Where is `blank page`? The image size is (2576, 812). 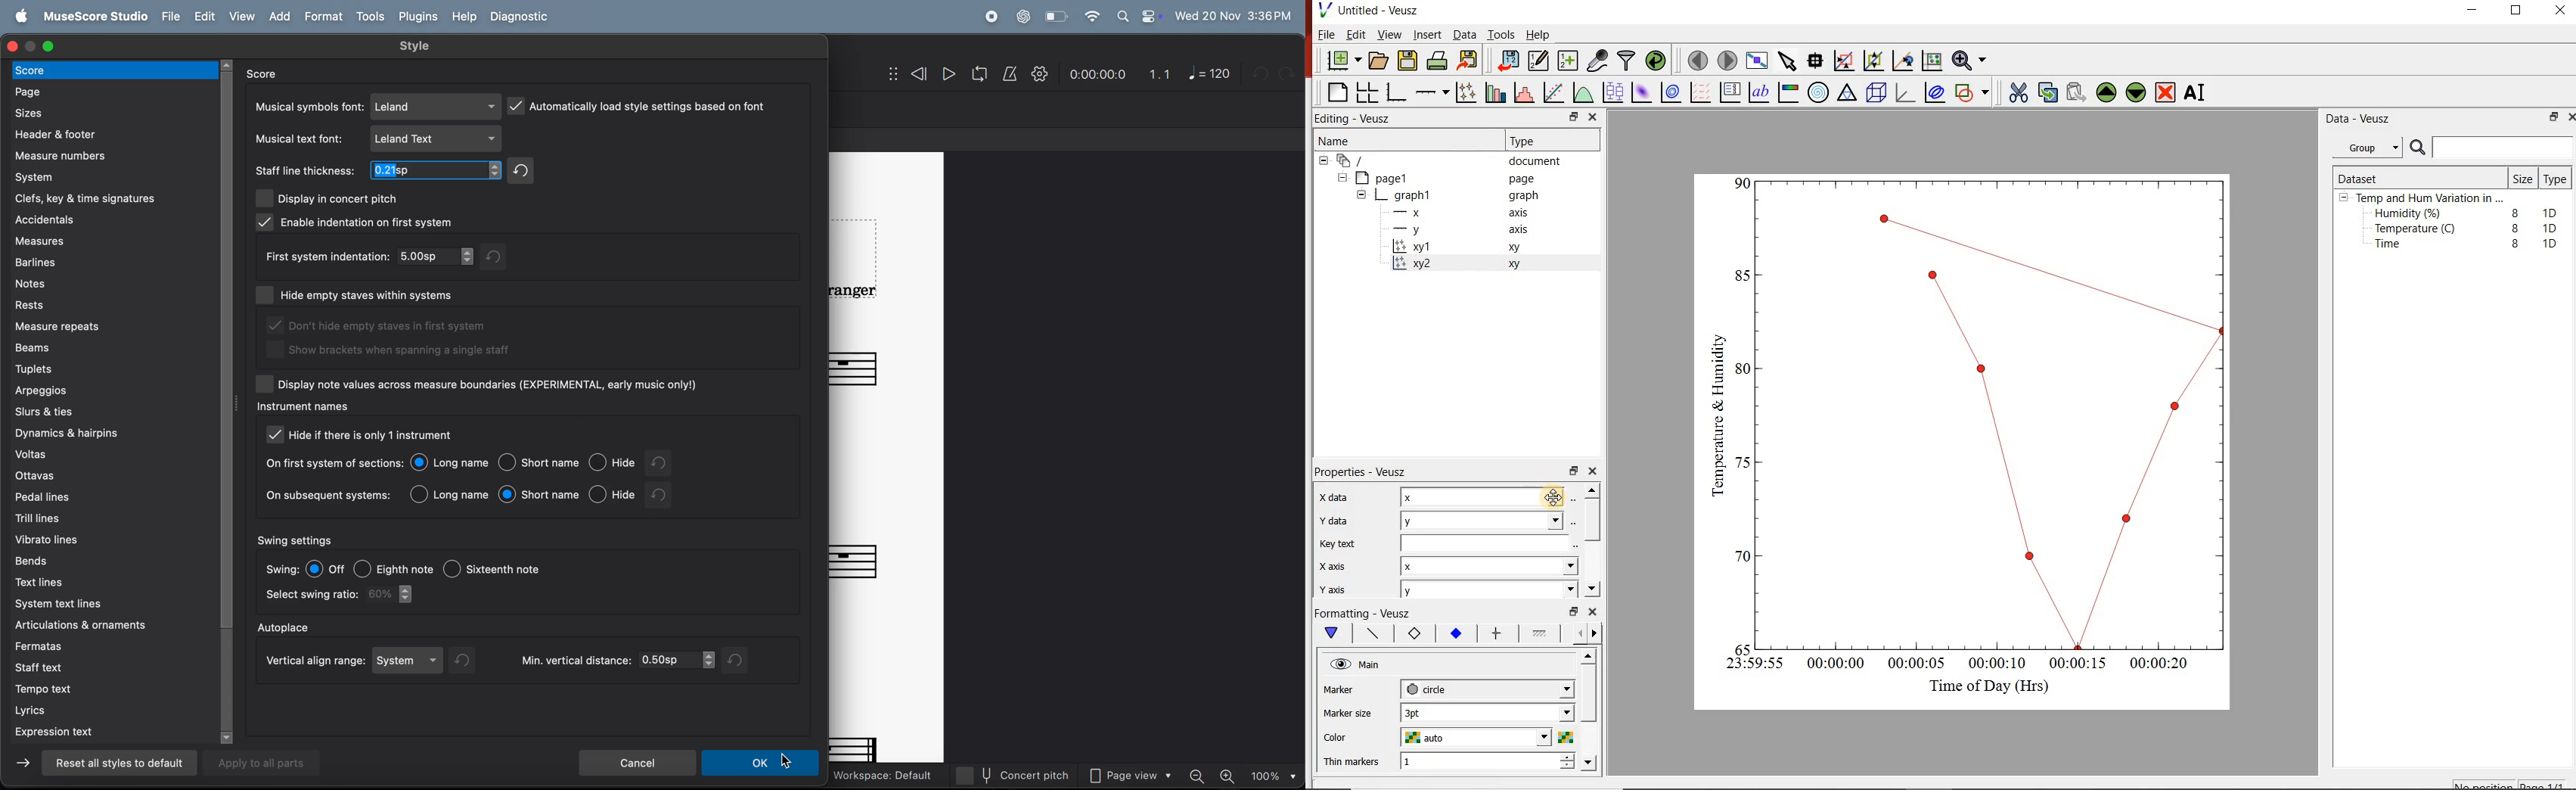 blank page is located at coordinates (1336, 91).